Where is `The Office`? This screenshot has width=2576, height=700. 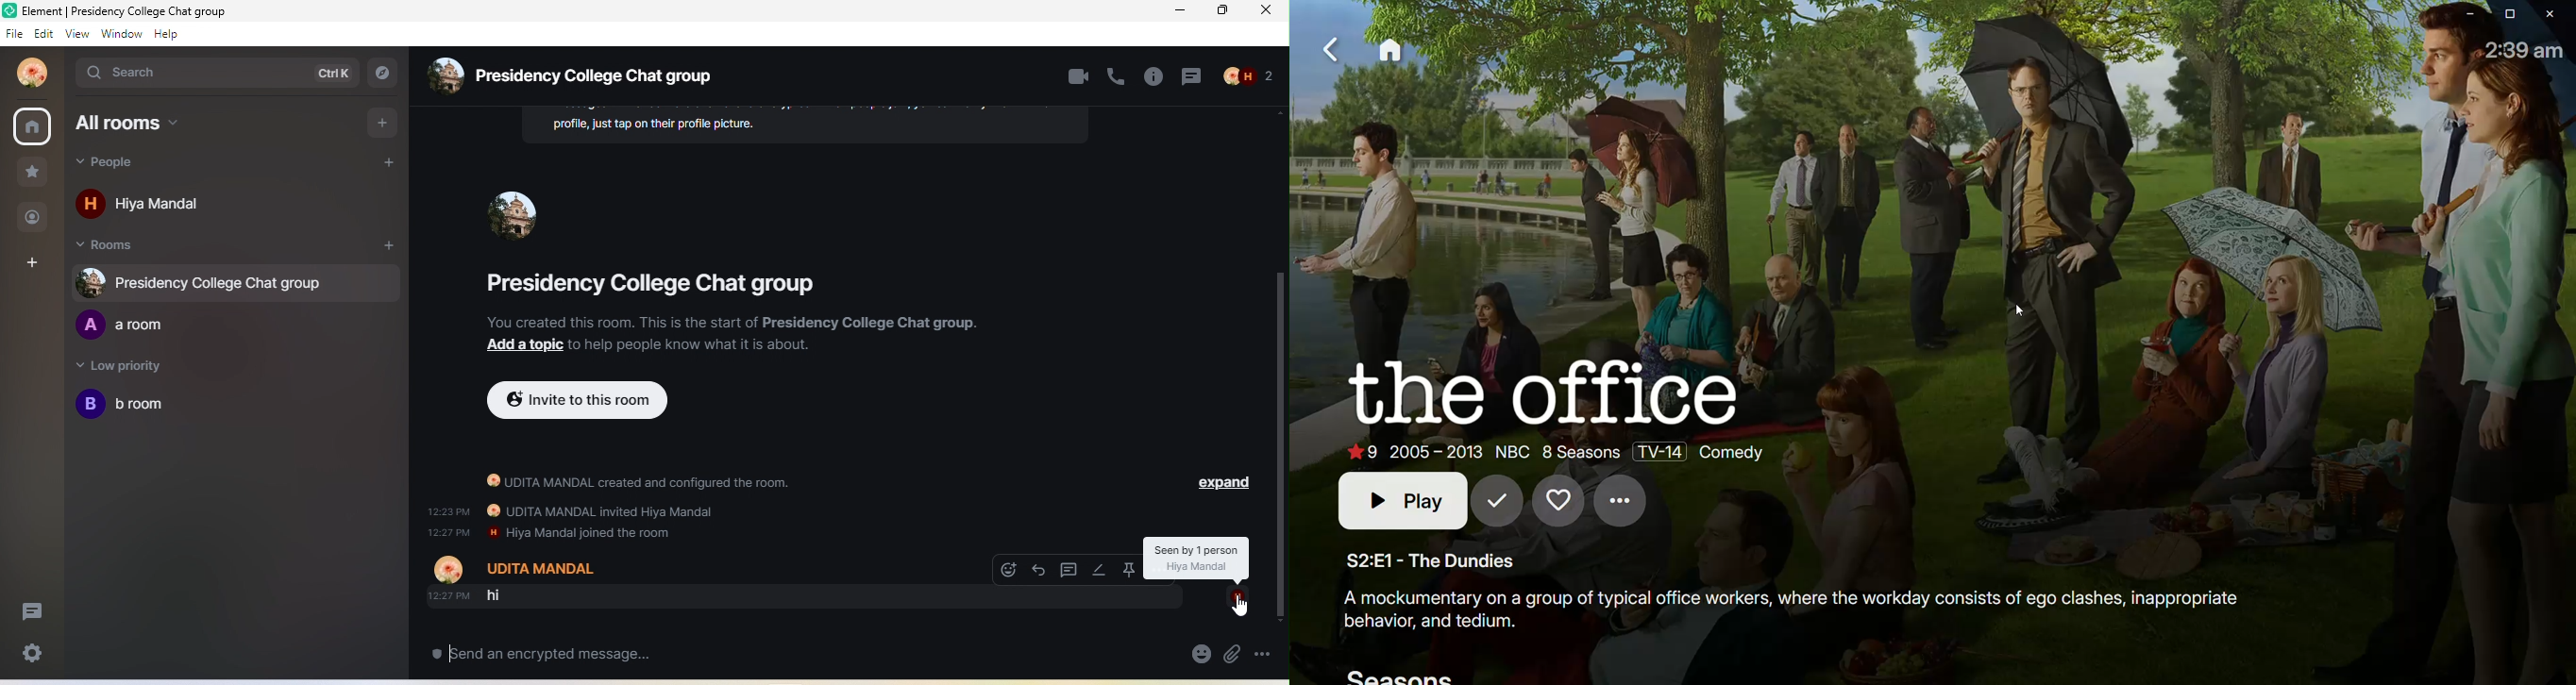 The Office is located at coordinates (1561, 387).